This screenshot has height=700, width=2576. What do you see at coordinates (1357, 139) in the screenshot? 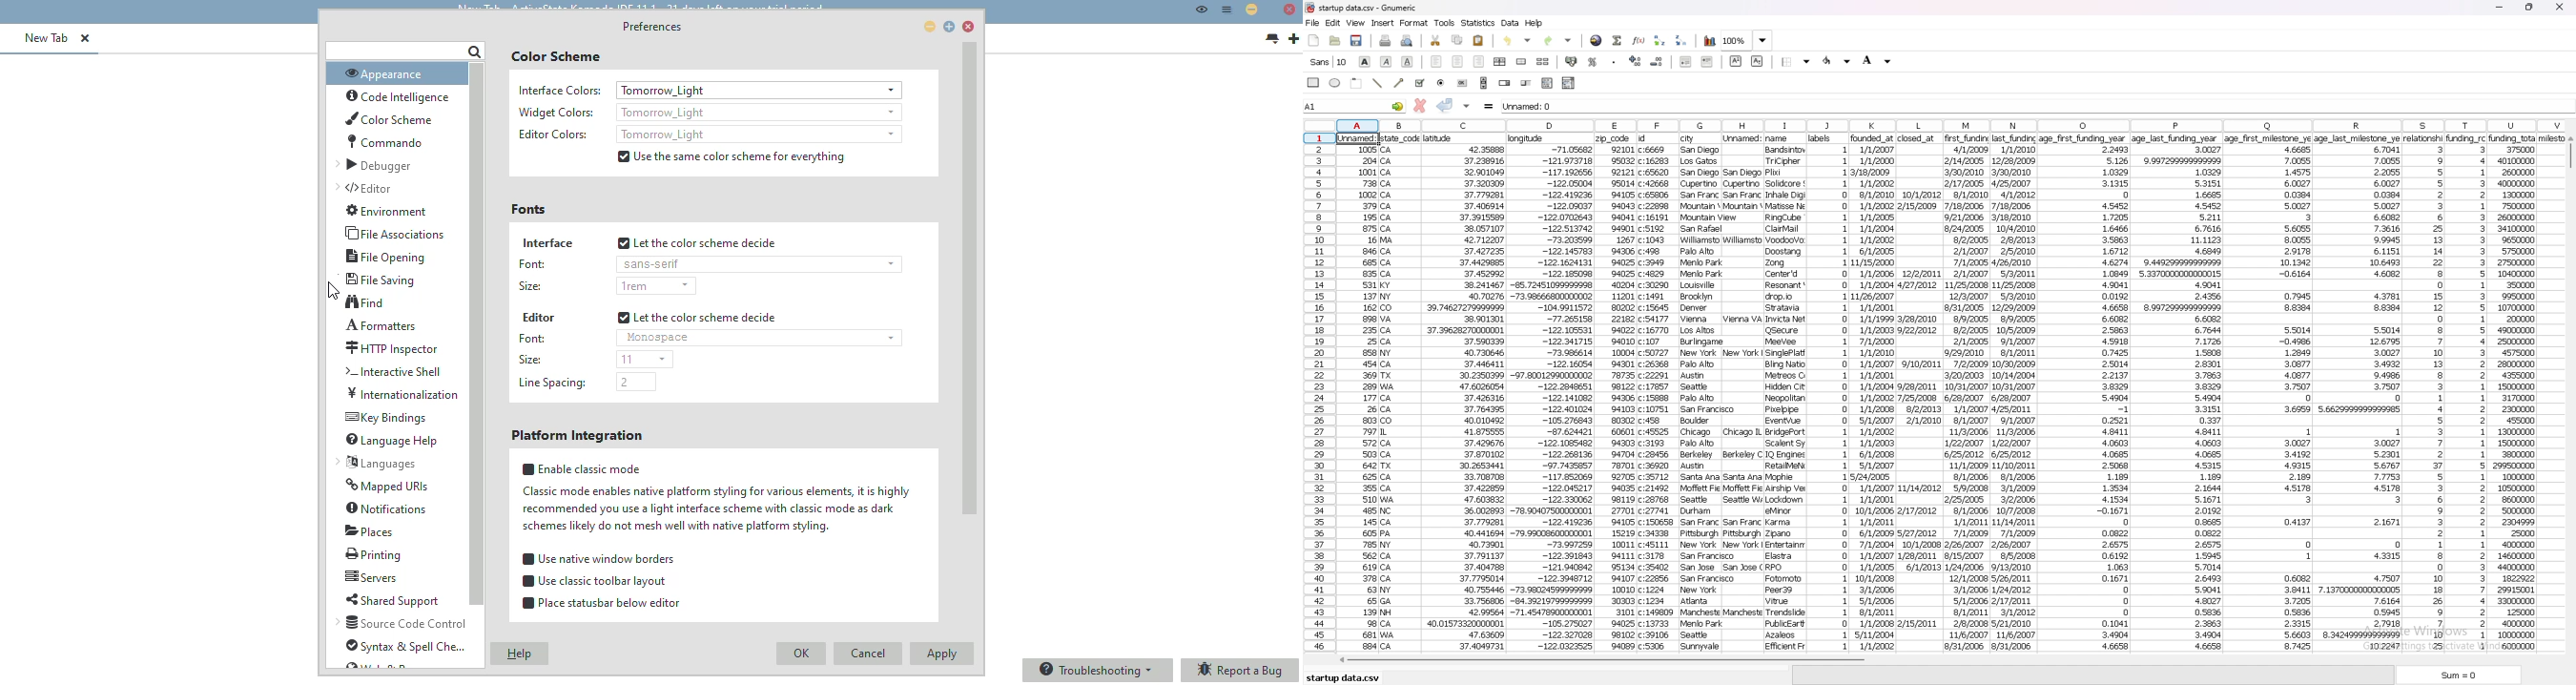
I see `selected cell` at bounding box center [1357, 139].